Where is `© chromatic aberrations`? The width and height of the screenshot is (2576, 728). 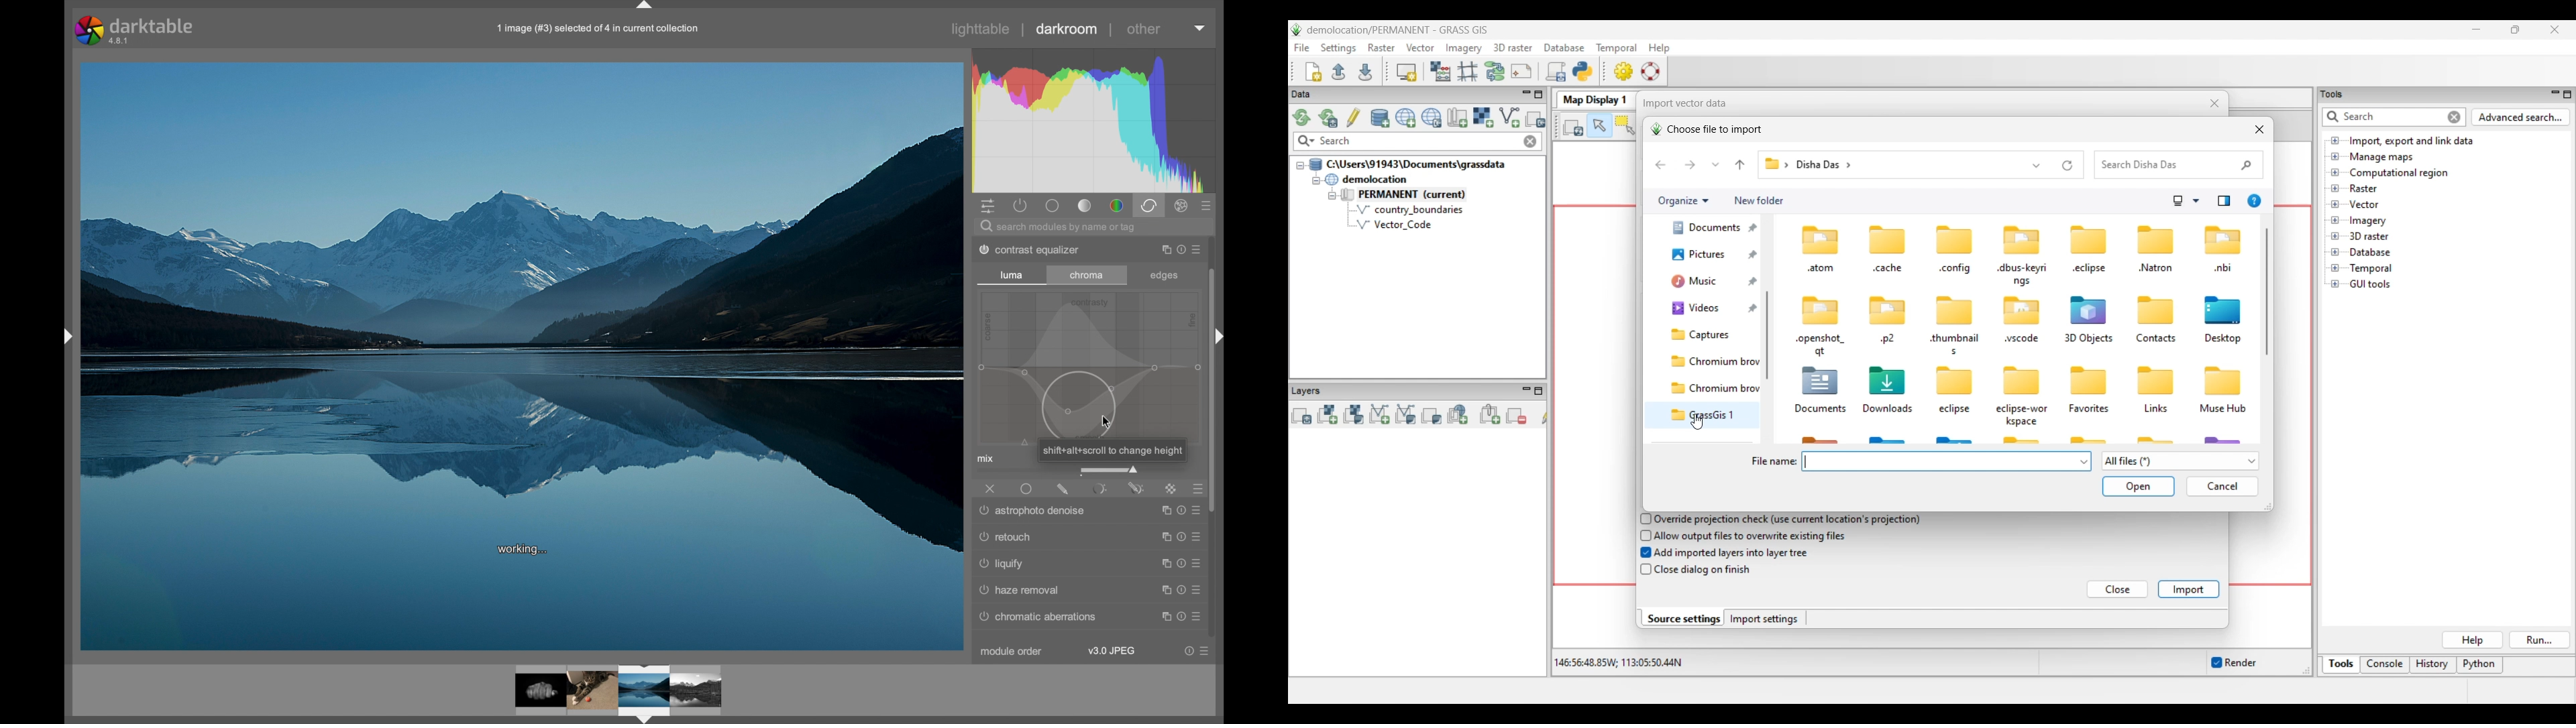
© chromatic aberrations is located at coordinates (1049, 617).